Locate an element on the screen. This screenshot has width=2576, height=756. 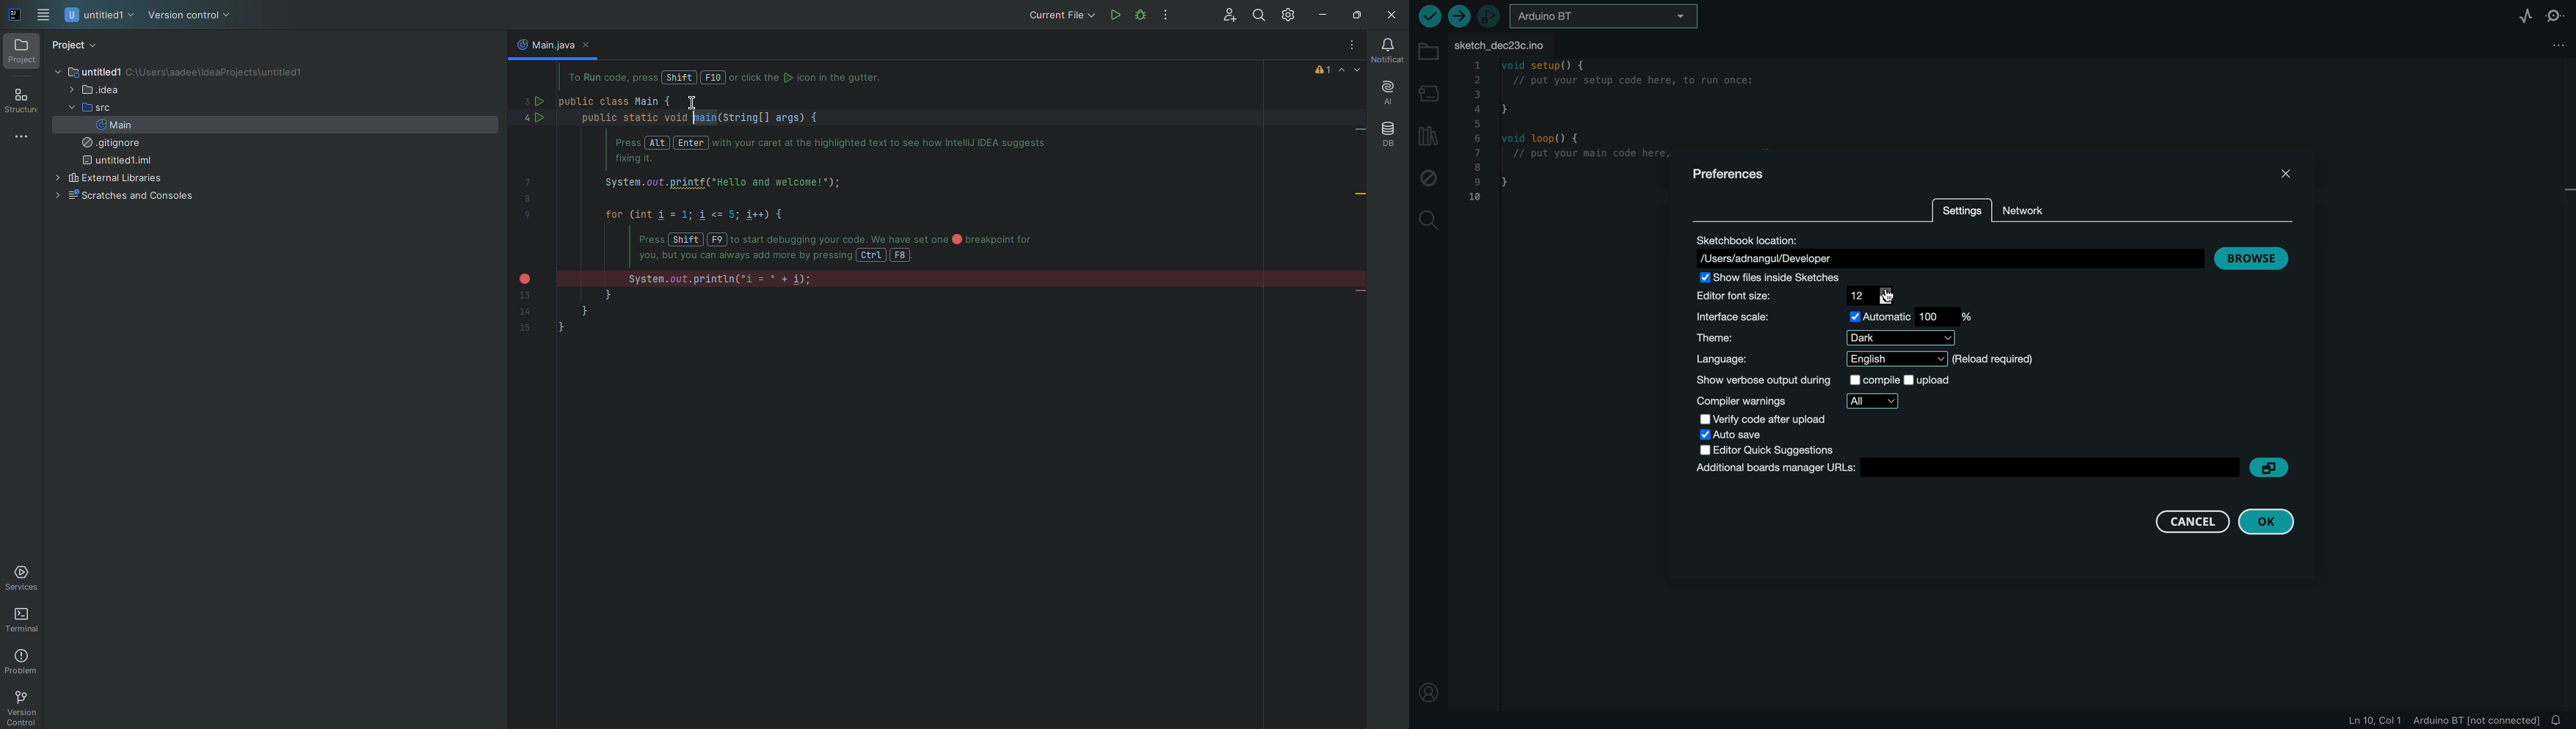
notification is located at coordinates (2558, 720).